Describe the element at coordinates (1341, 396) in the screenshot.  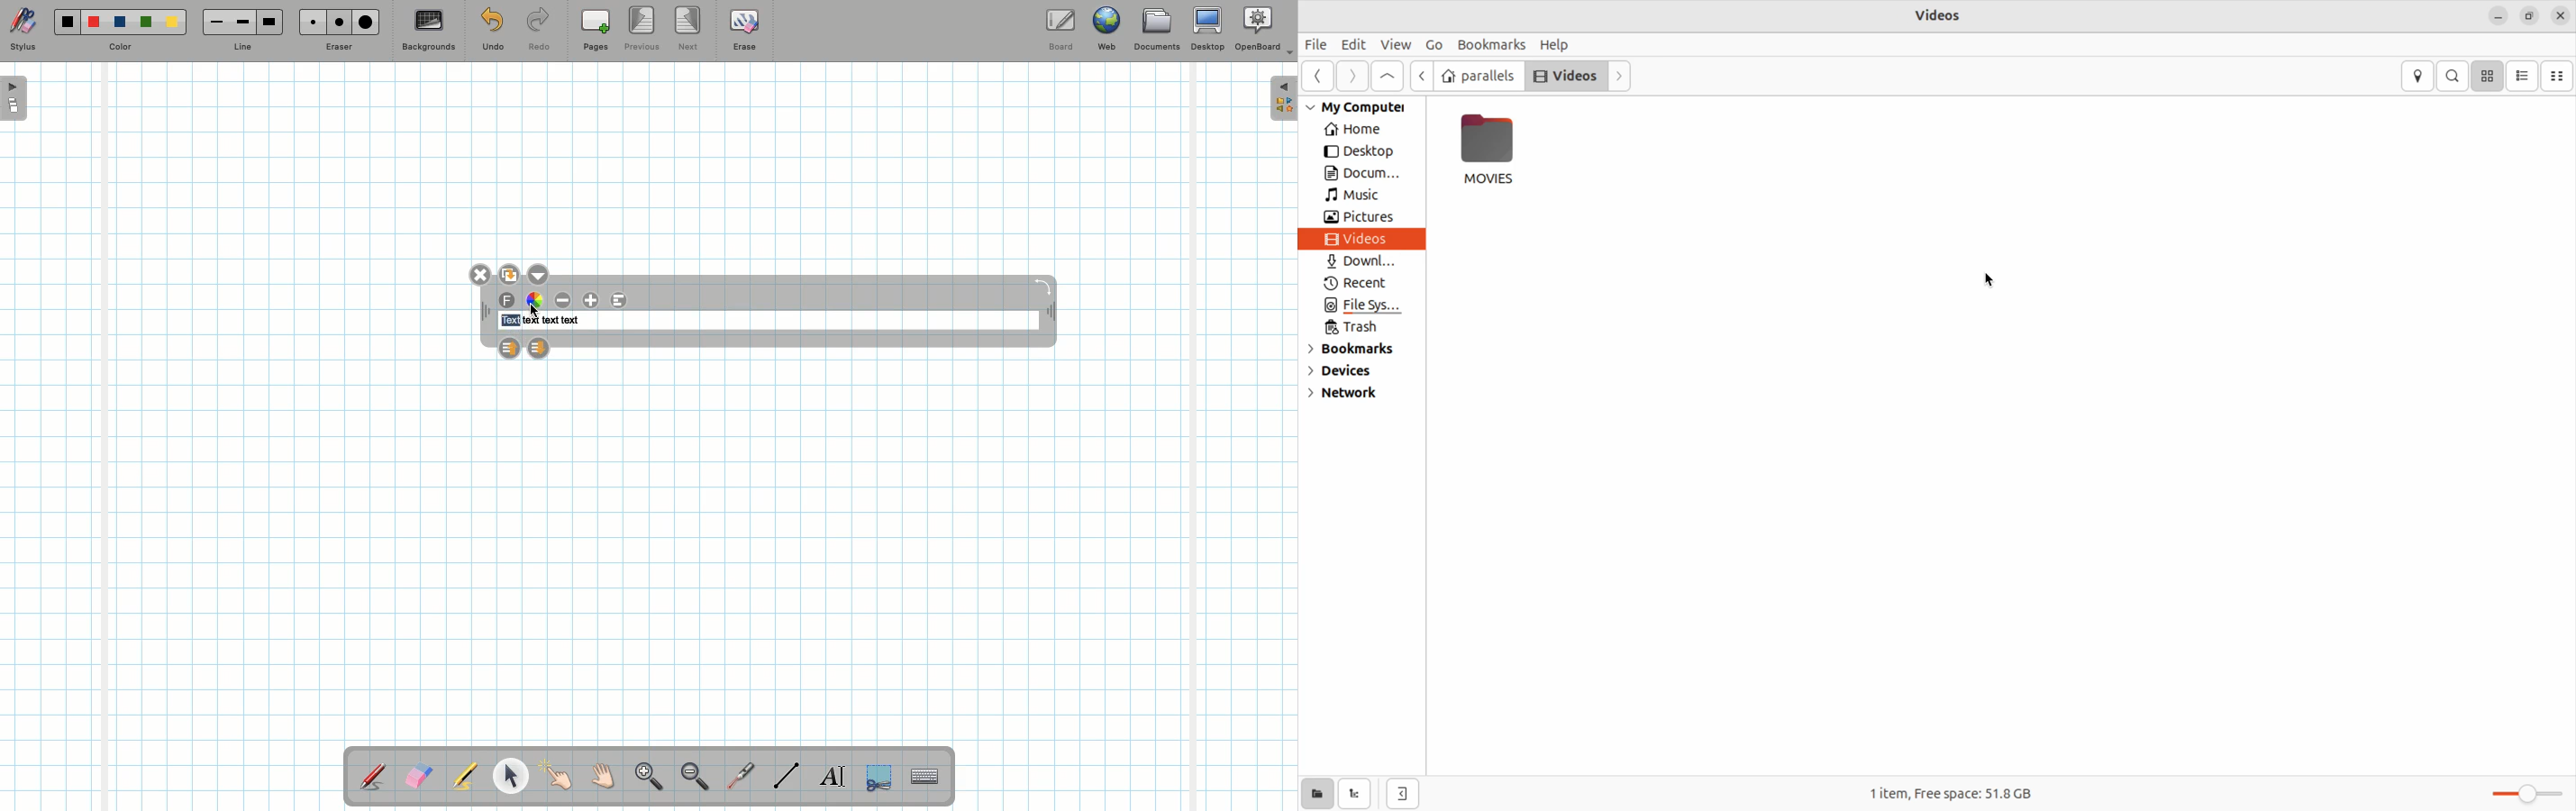
I see `Network` at that location.